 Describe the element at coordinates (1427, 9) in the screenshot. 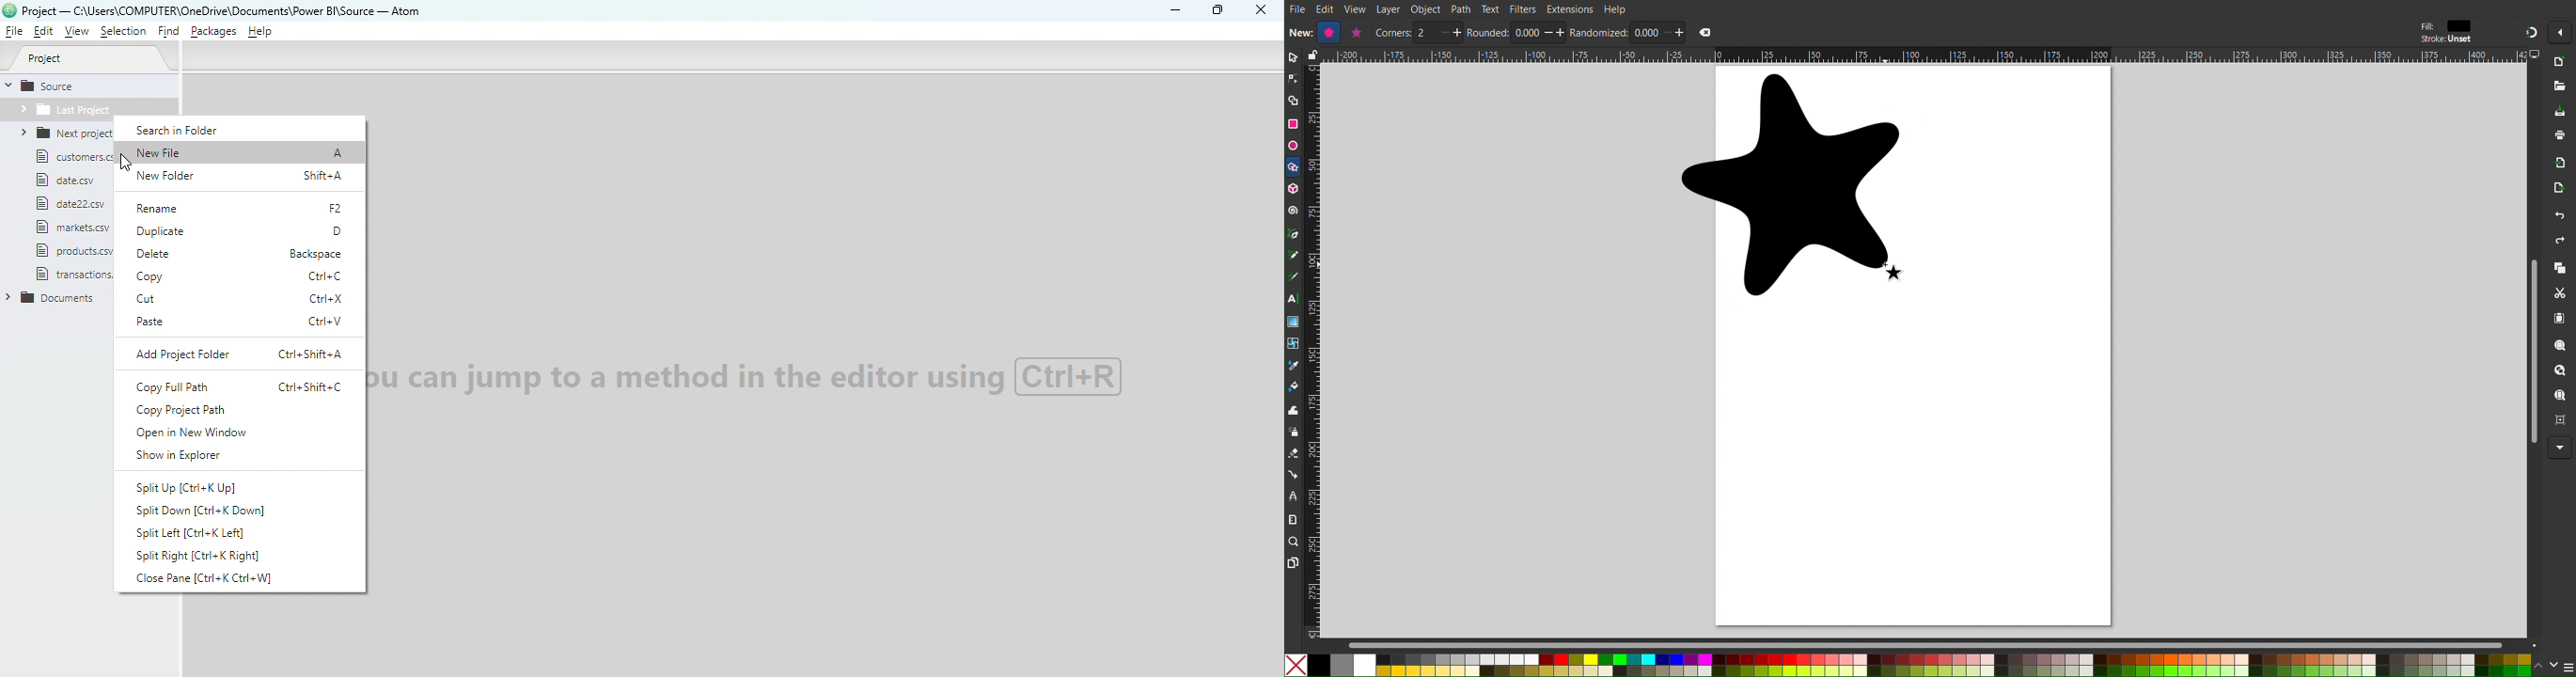

I see `Object` at that location.